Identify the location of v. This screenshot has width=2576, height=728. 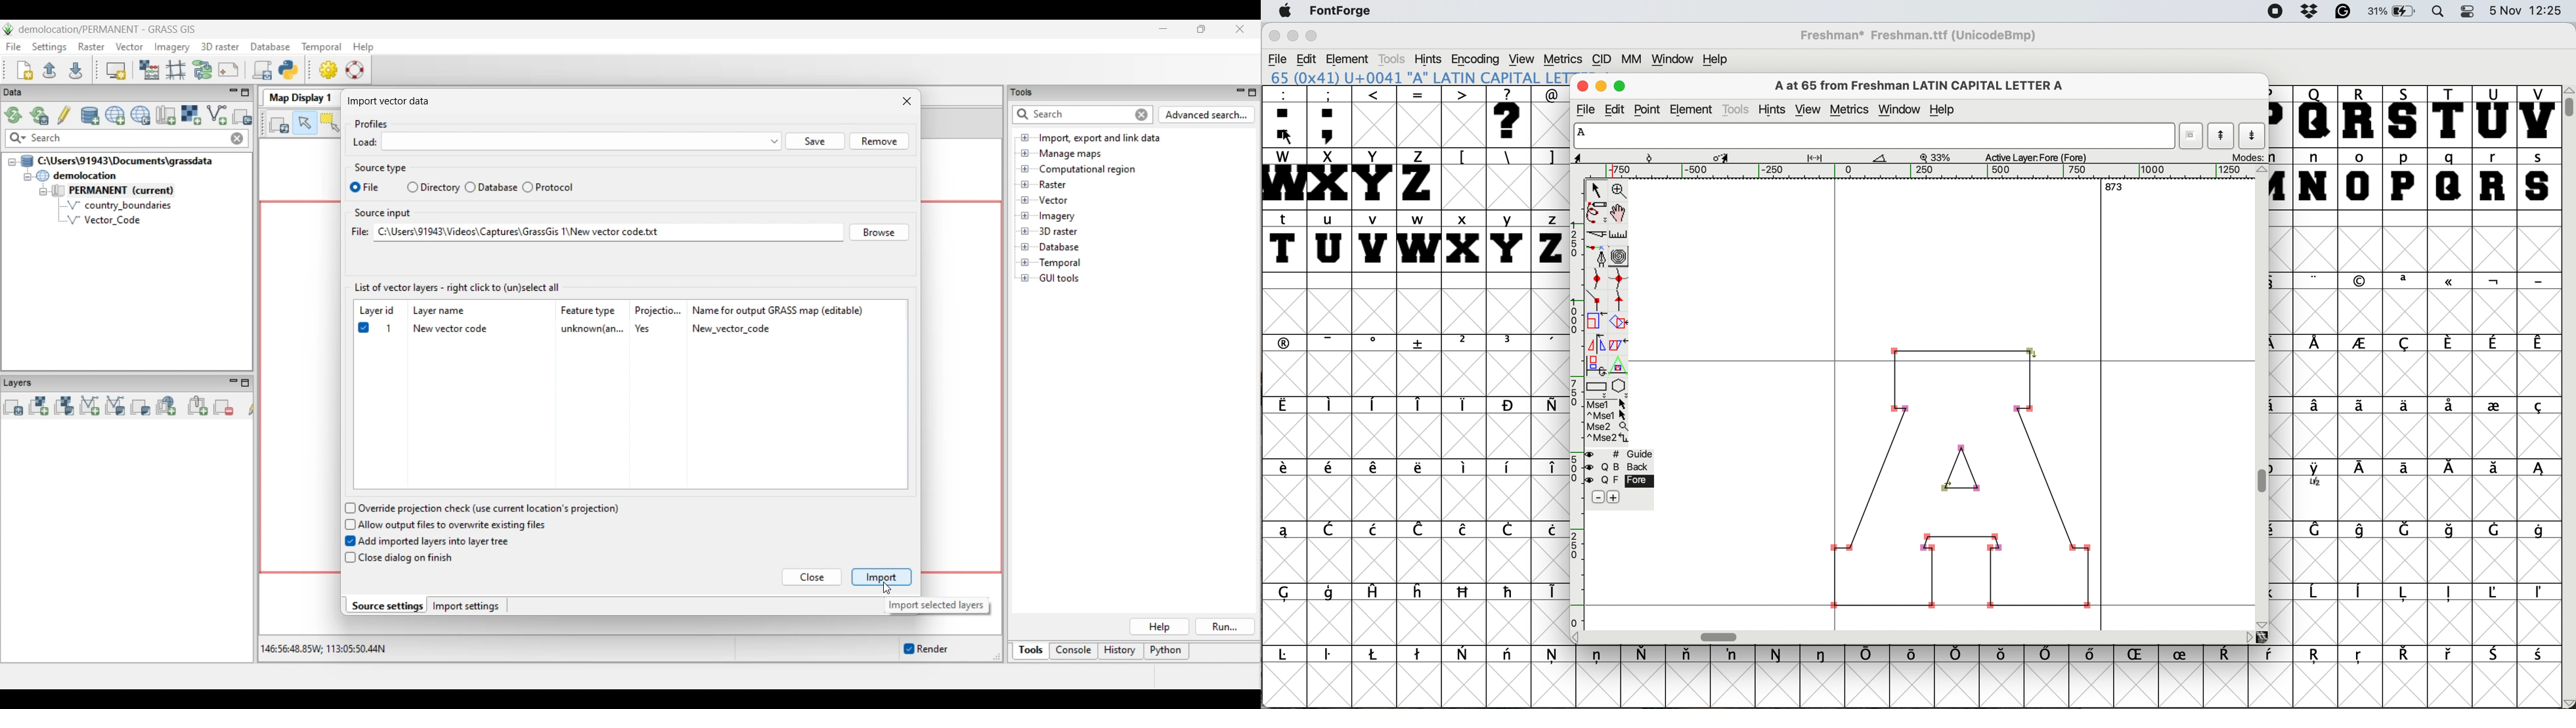
(1374, 241).